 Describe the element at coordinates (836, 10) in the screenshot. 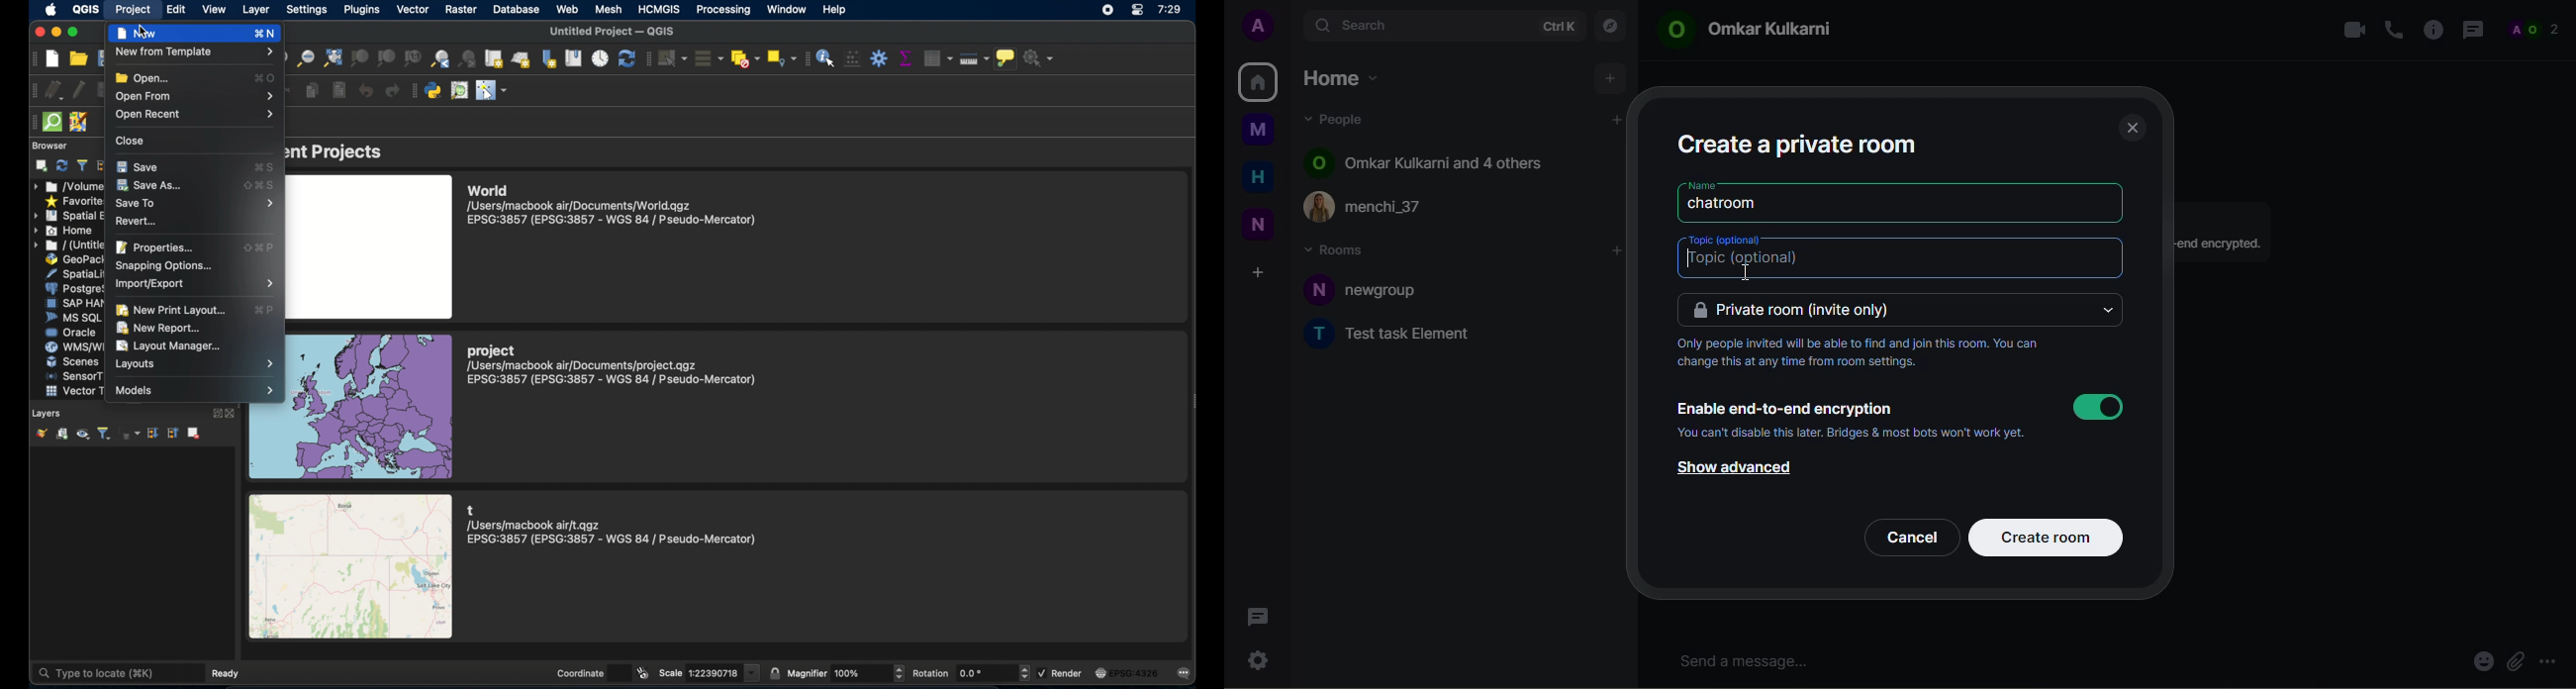

I see `help` at that location.